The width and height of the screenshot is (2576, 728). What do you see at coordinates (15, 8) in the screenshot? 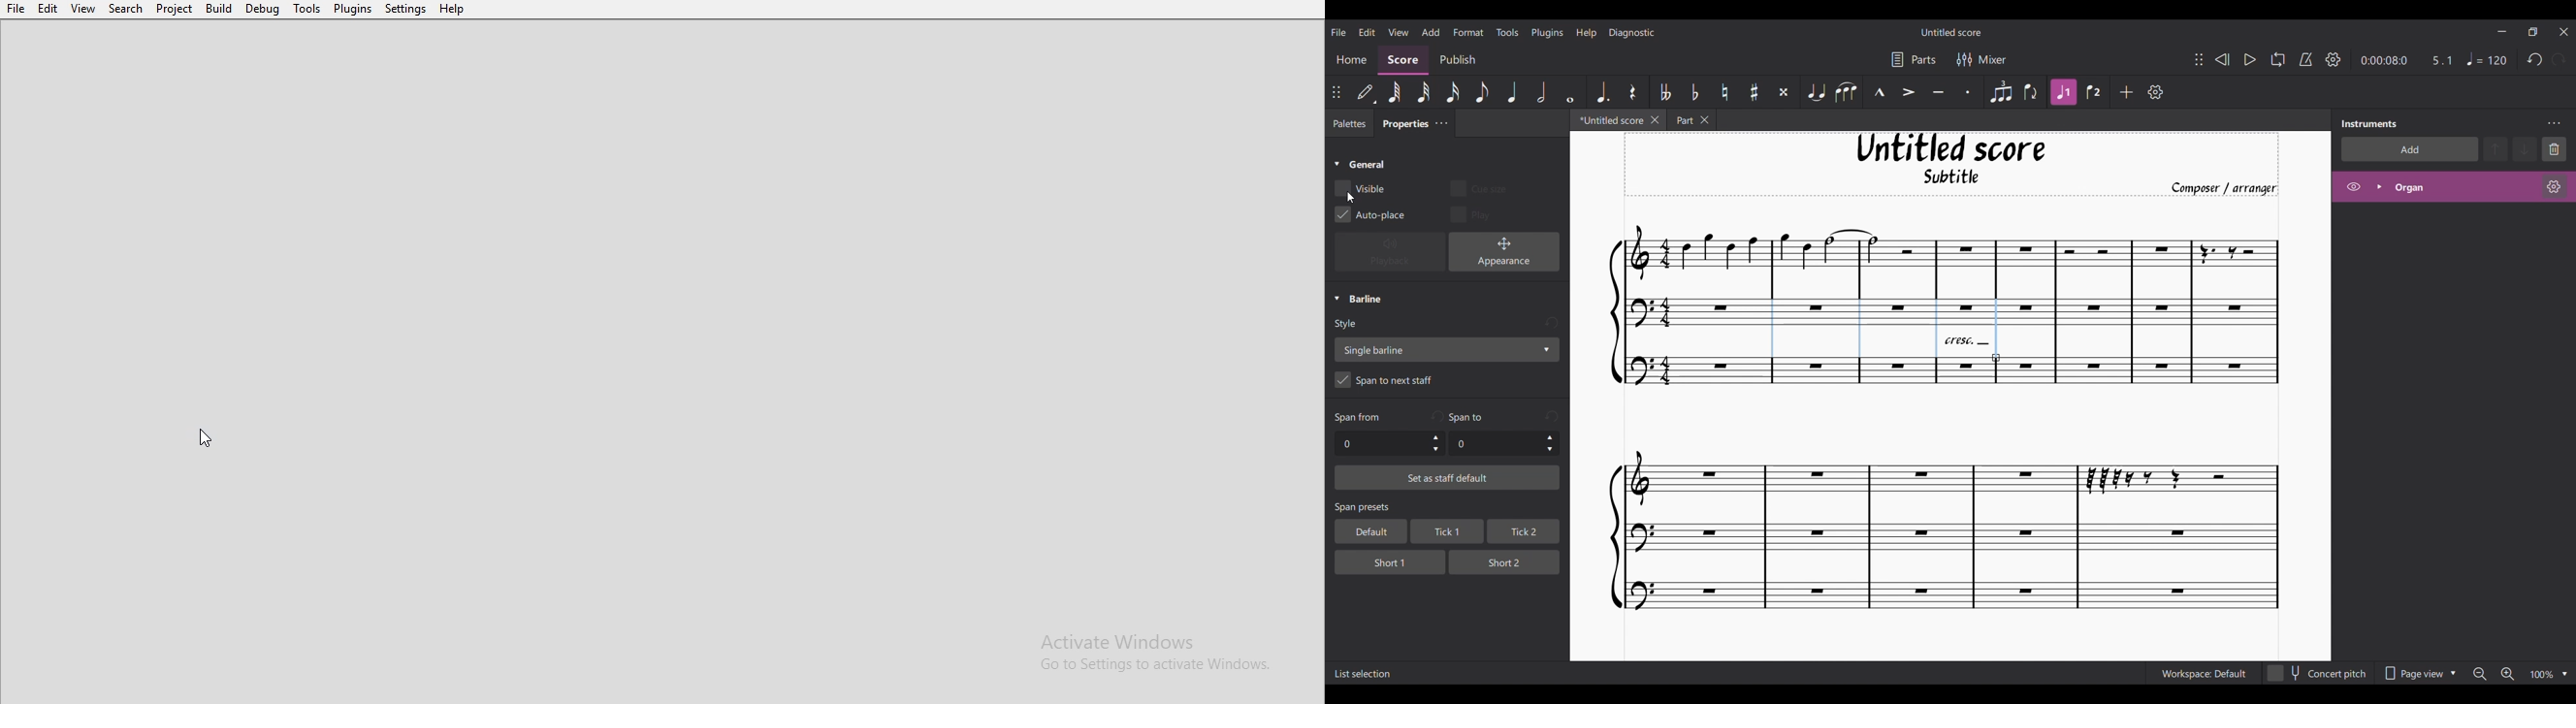
I see `File` at bounding box center [15, 8].